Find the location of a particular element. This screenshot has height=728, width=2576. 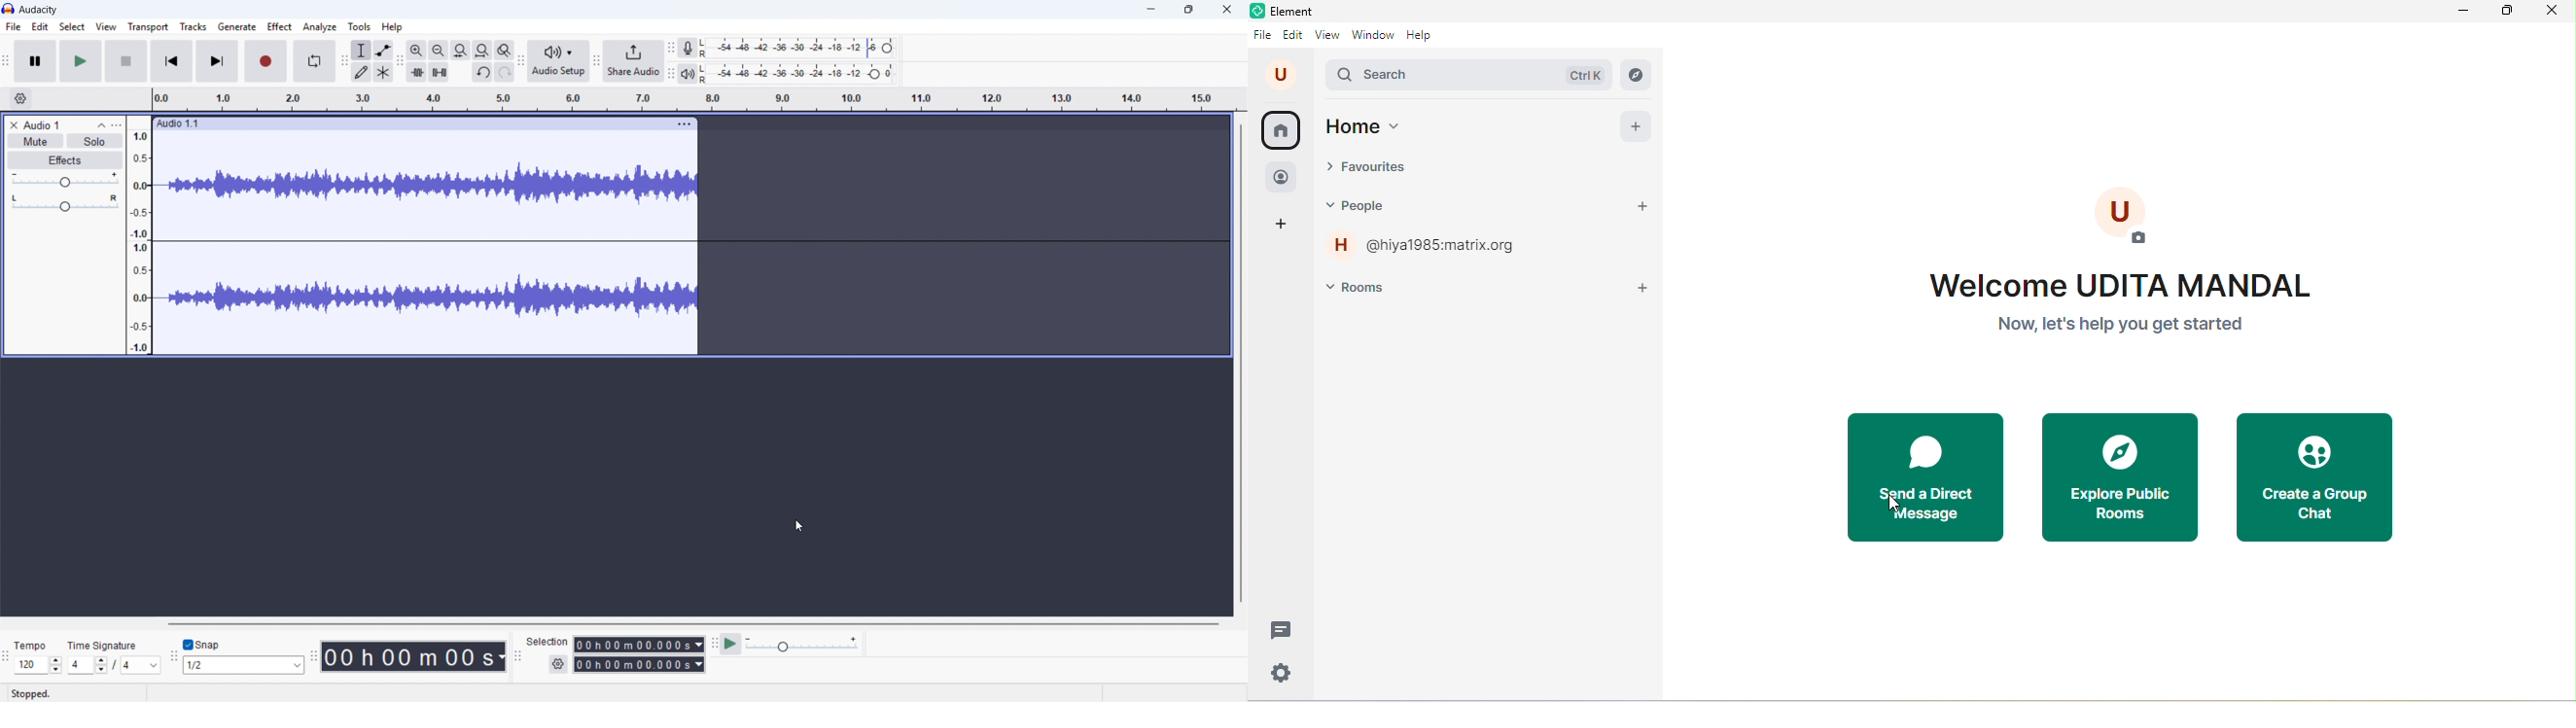

Snapping toolbar  is located at coordinates (174, 656).